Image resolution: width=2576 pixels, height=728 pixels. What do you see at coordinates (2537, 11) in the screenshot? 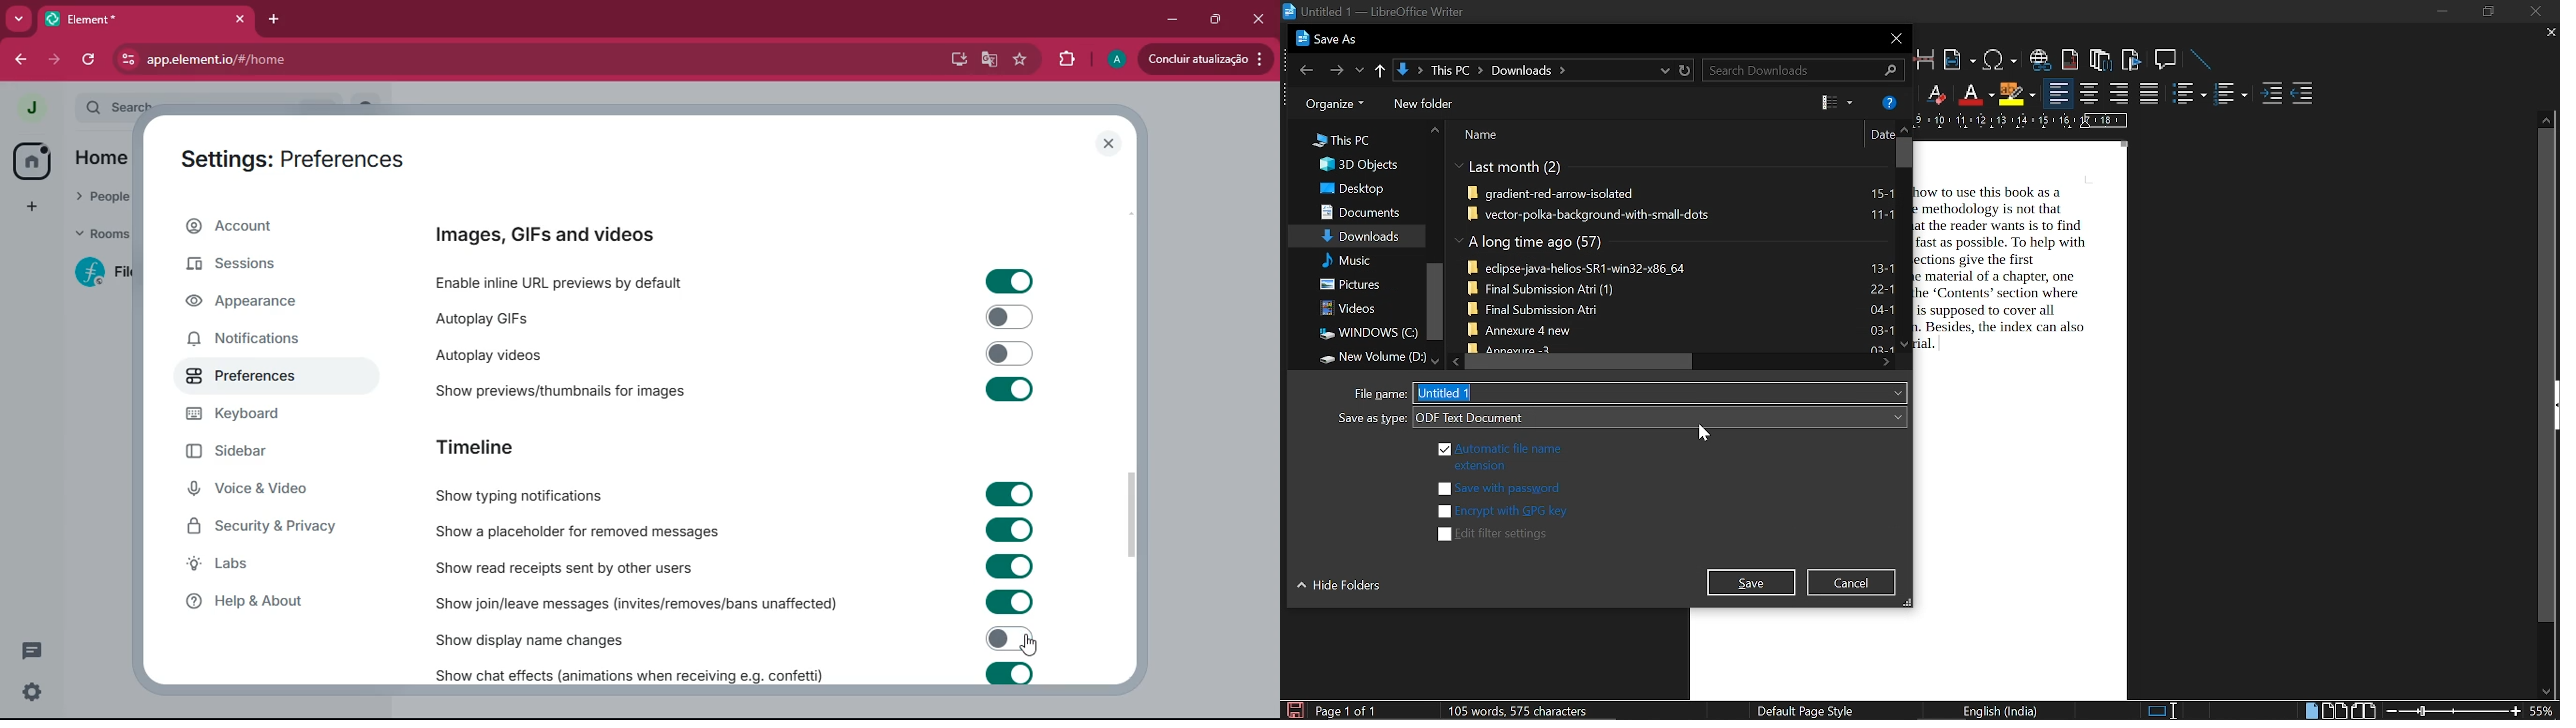
I see `close` at bounding box center [2537, 11].